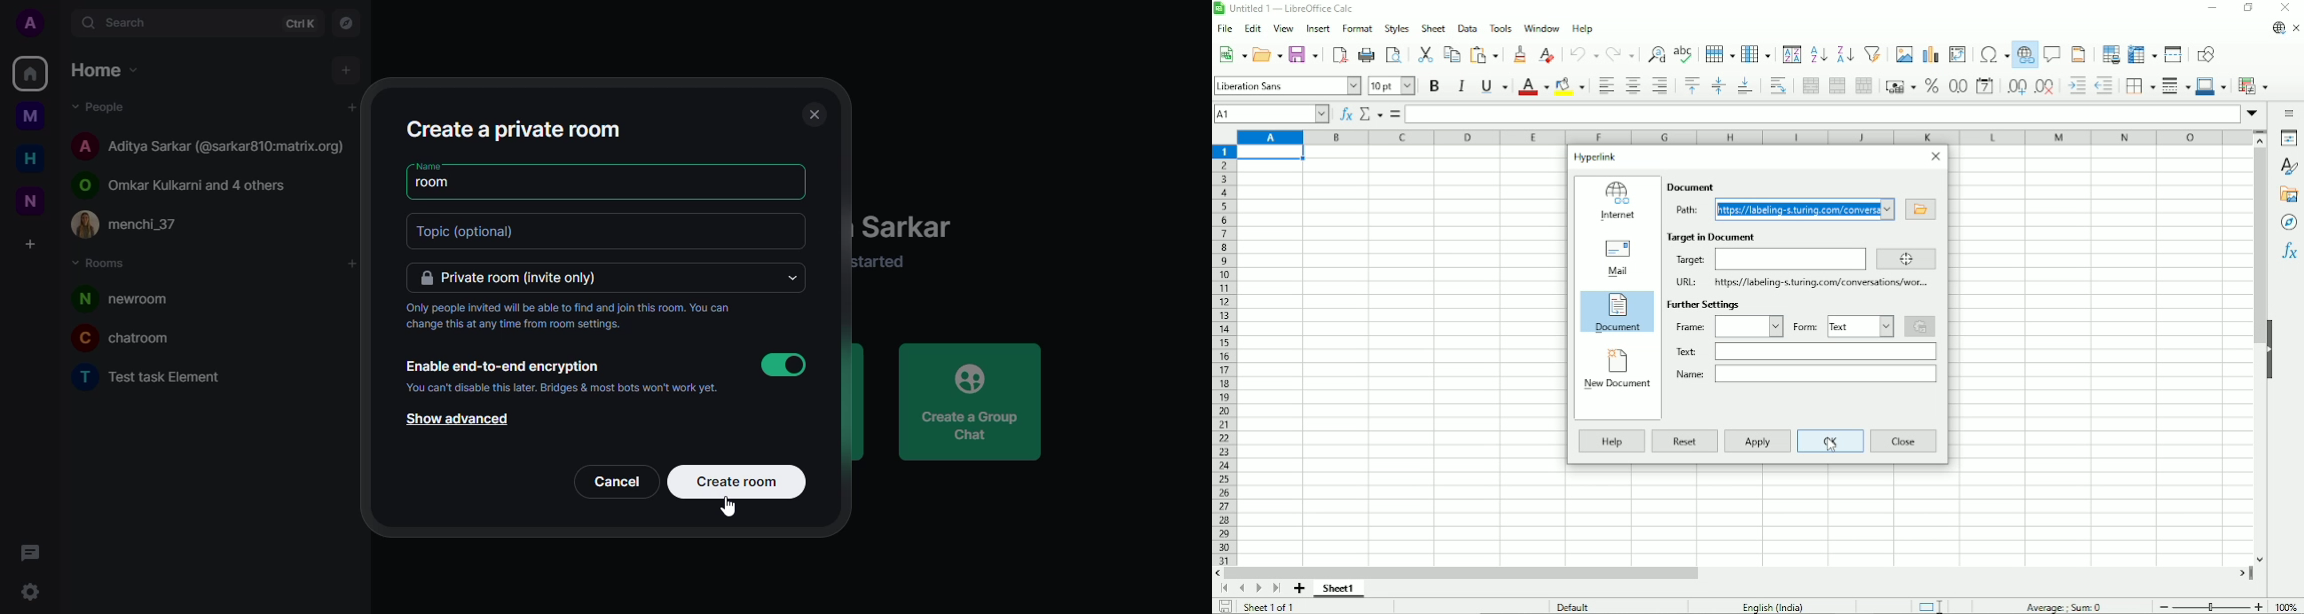 This screenshot has height=616, width=2324. Describe the element at coordinates (2026, 57) in the screenshot. I see `Insert hyperlink` at that location.